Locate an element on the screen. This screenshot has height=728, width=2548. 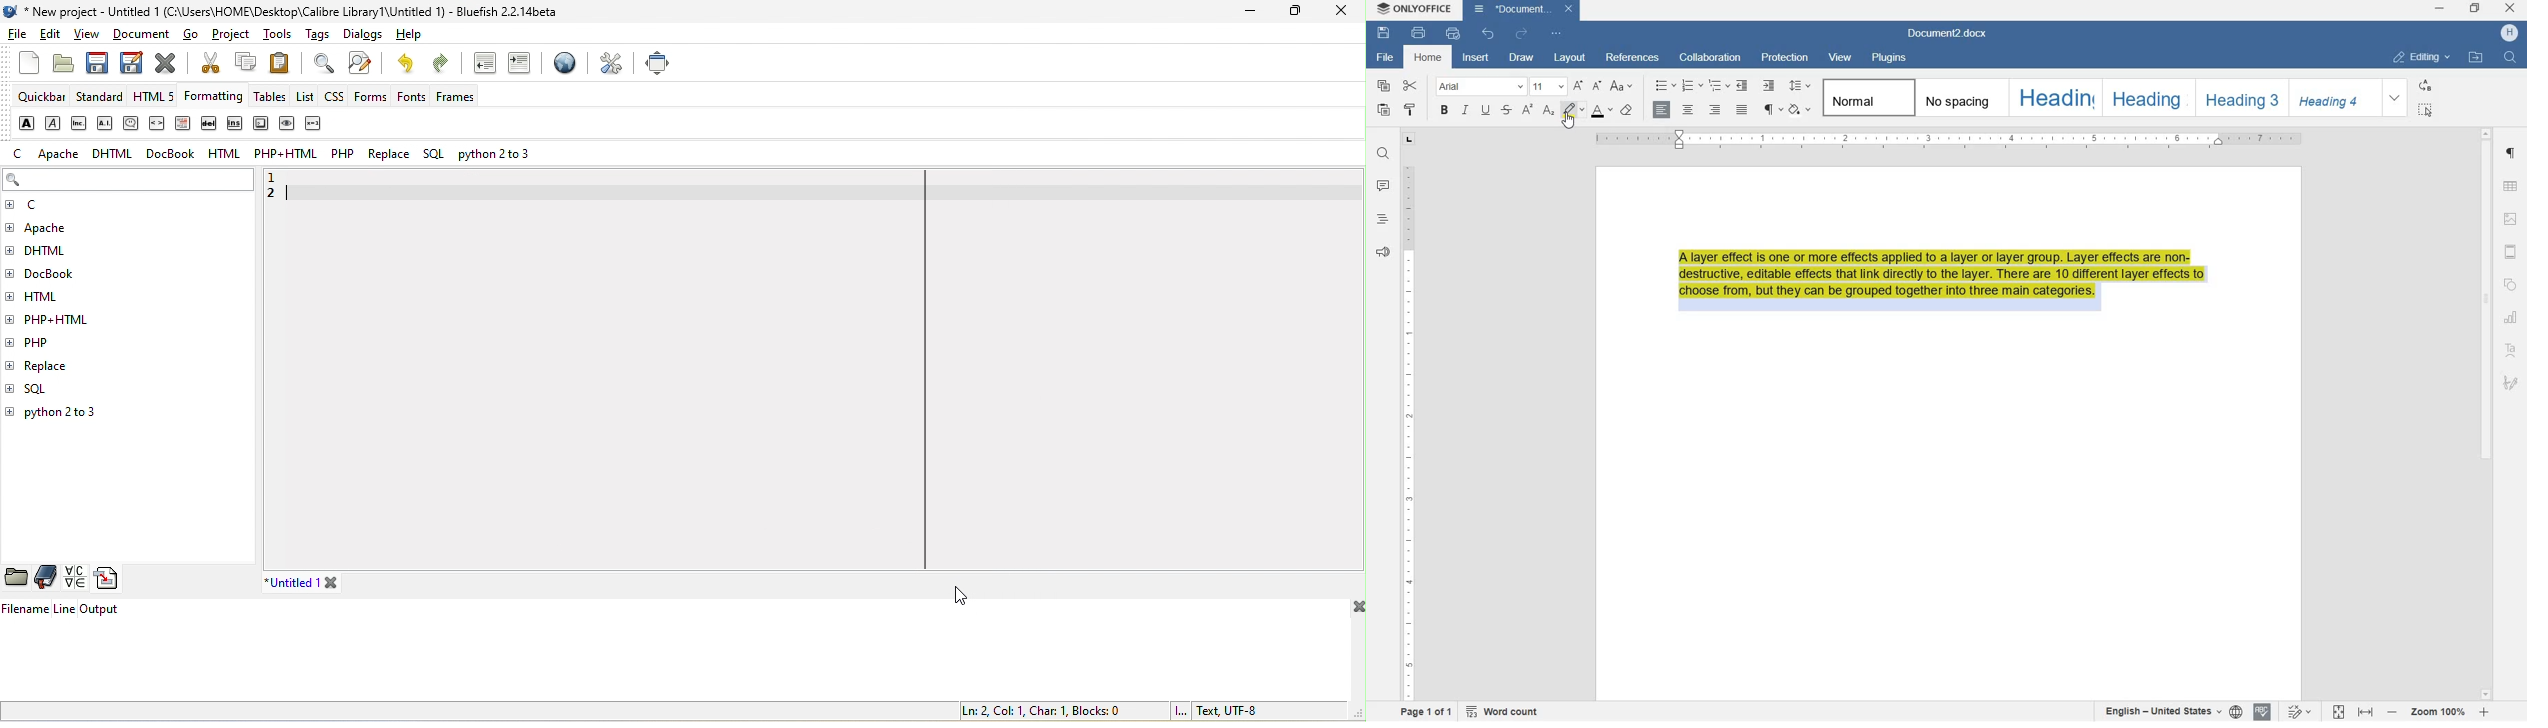
RULER is located at coordinates (1407, 432).